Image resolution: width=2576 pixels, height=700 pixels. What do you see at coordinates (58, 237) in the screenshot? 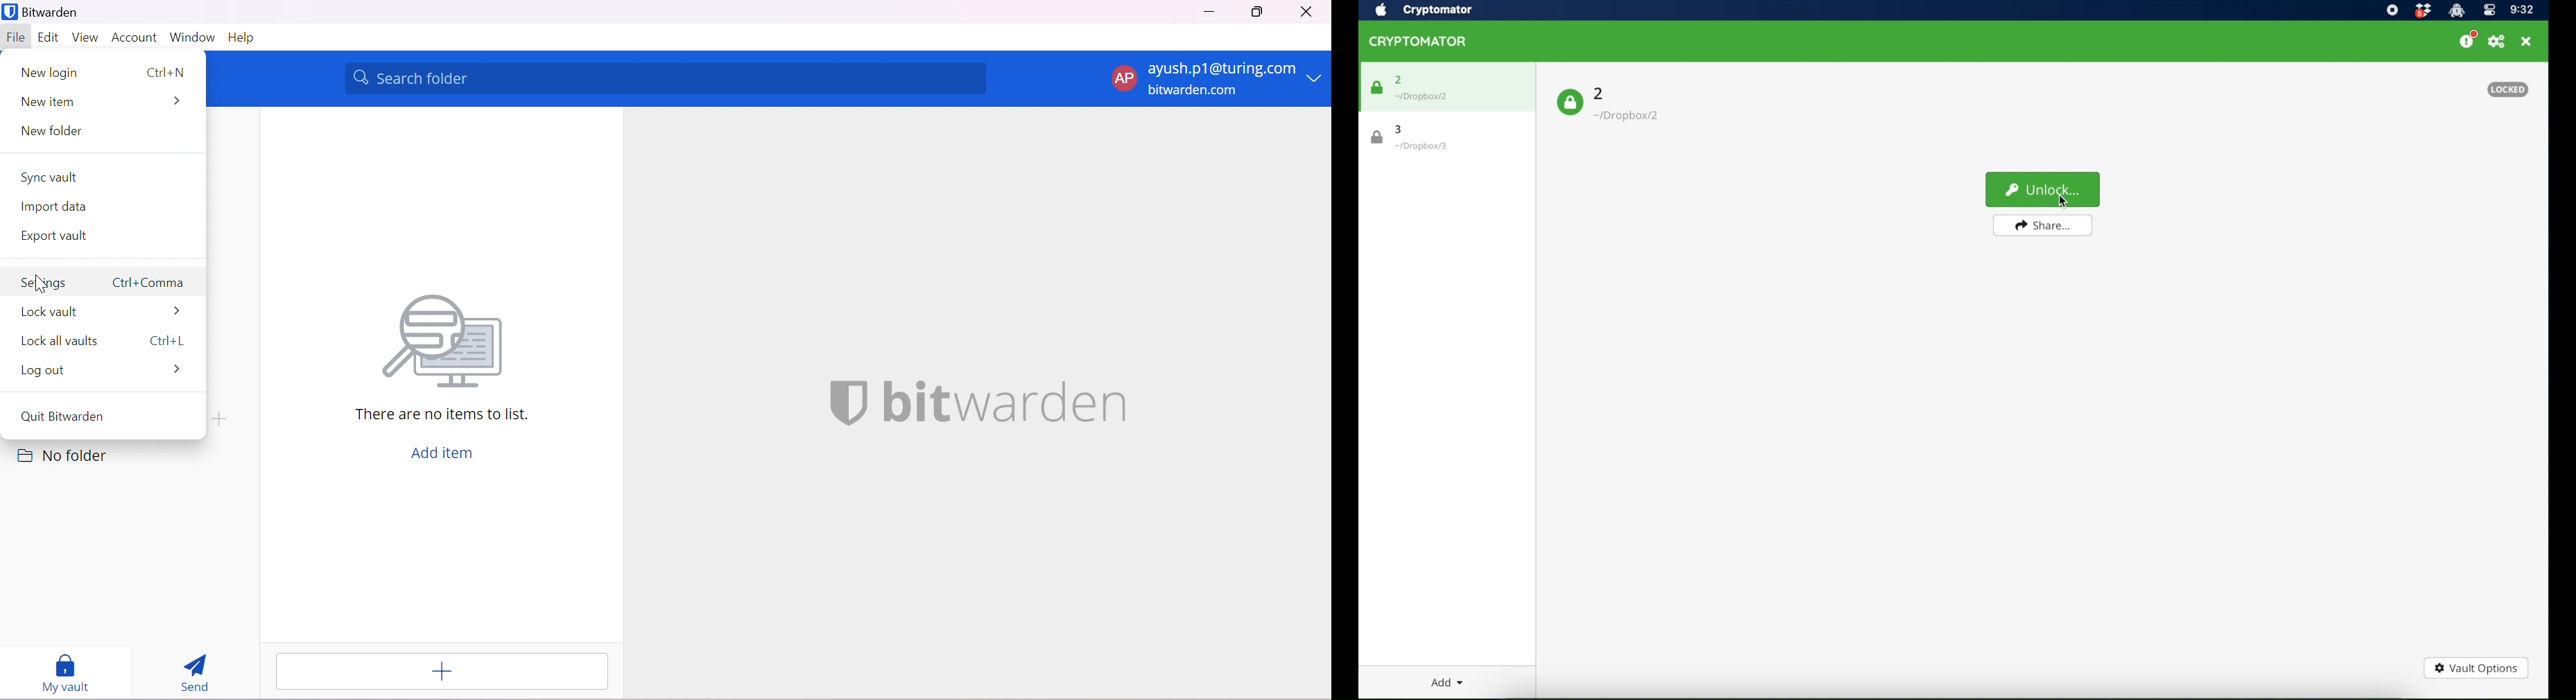
I see `Export vault` at bounding box center [58, 237].